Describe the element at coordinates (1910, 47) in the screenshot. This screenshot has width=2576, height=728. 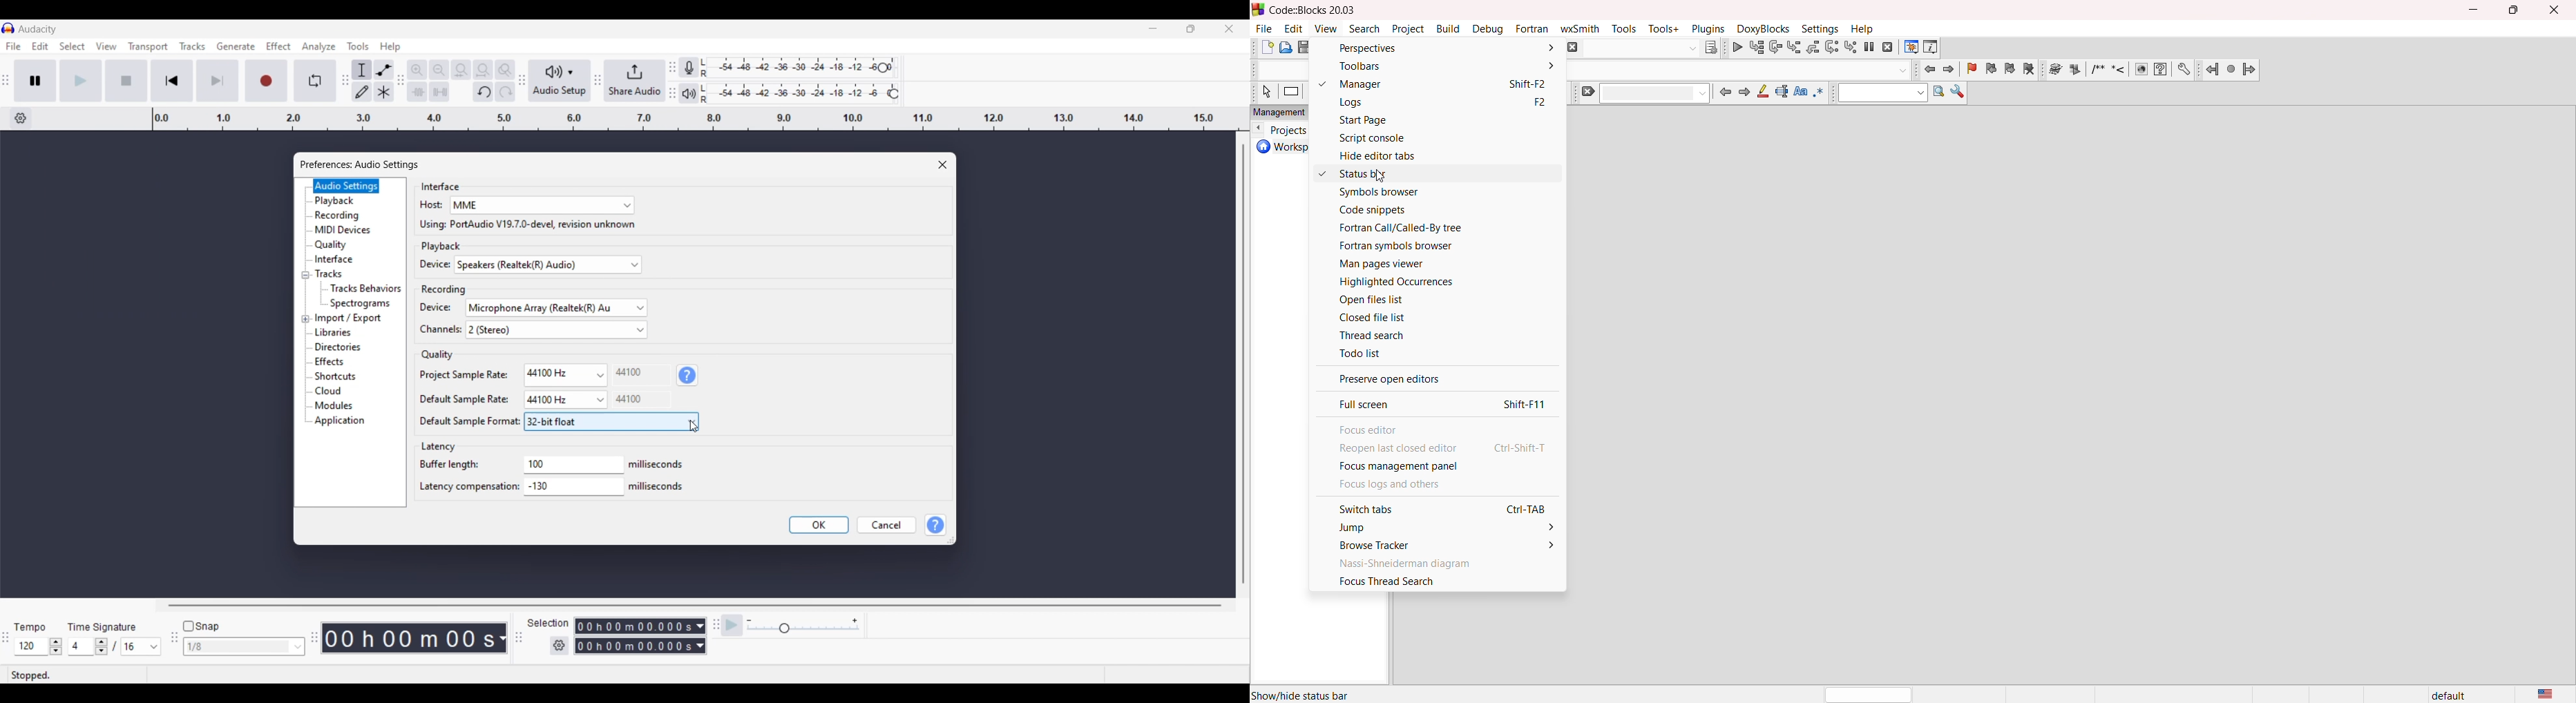
I see `debugging window ` at that location.